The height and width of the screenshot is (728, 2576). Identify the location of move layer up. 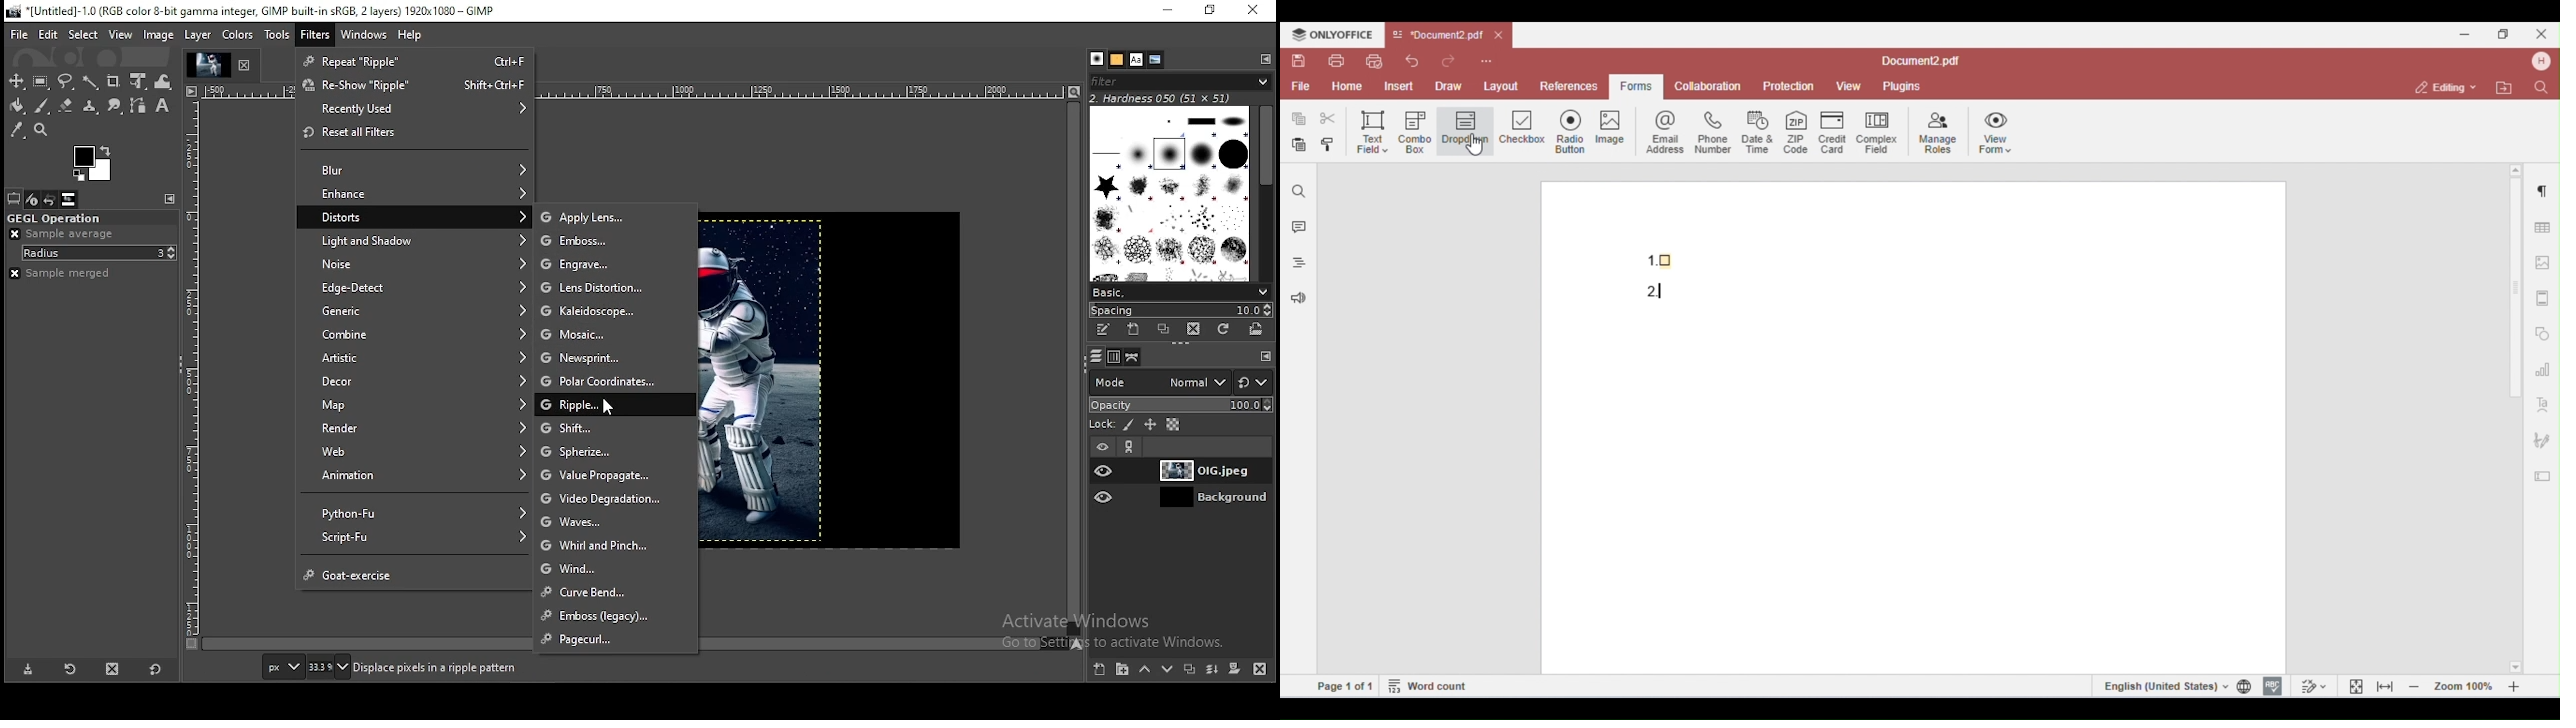
(1150, 670).